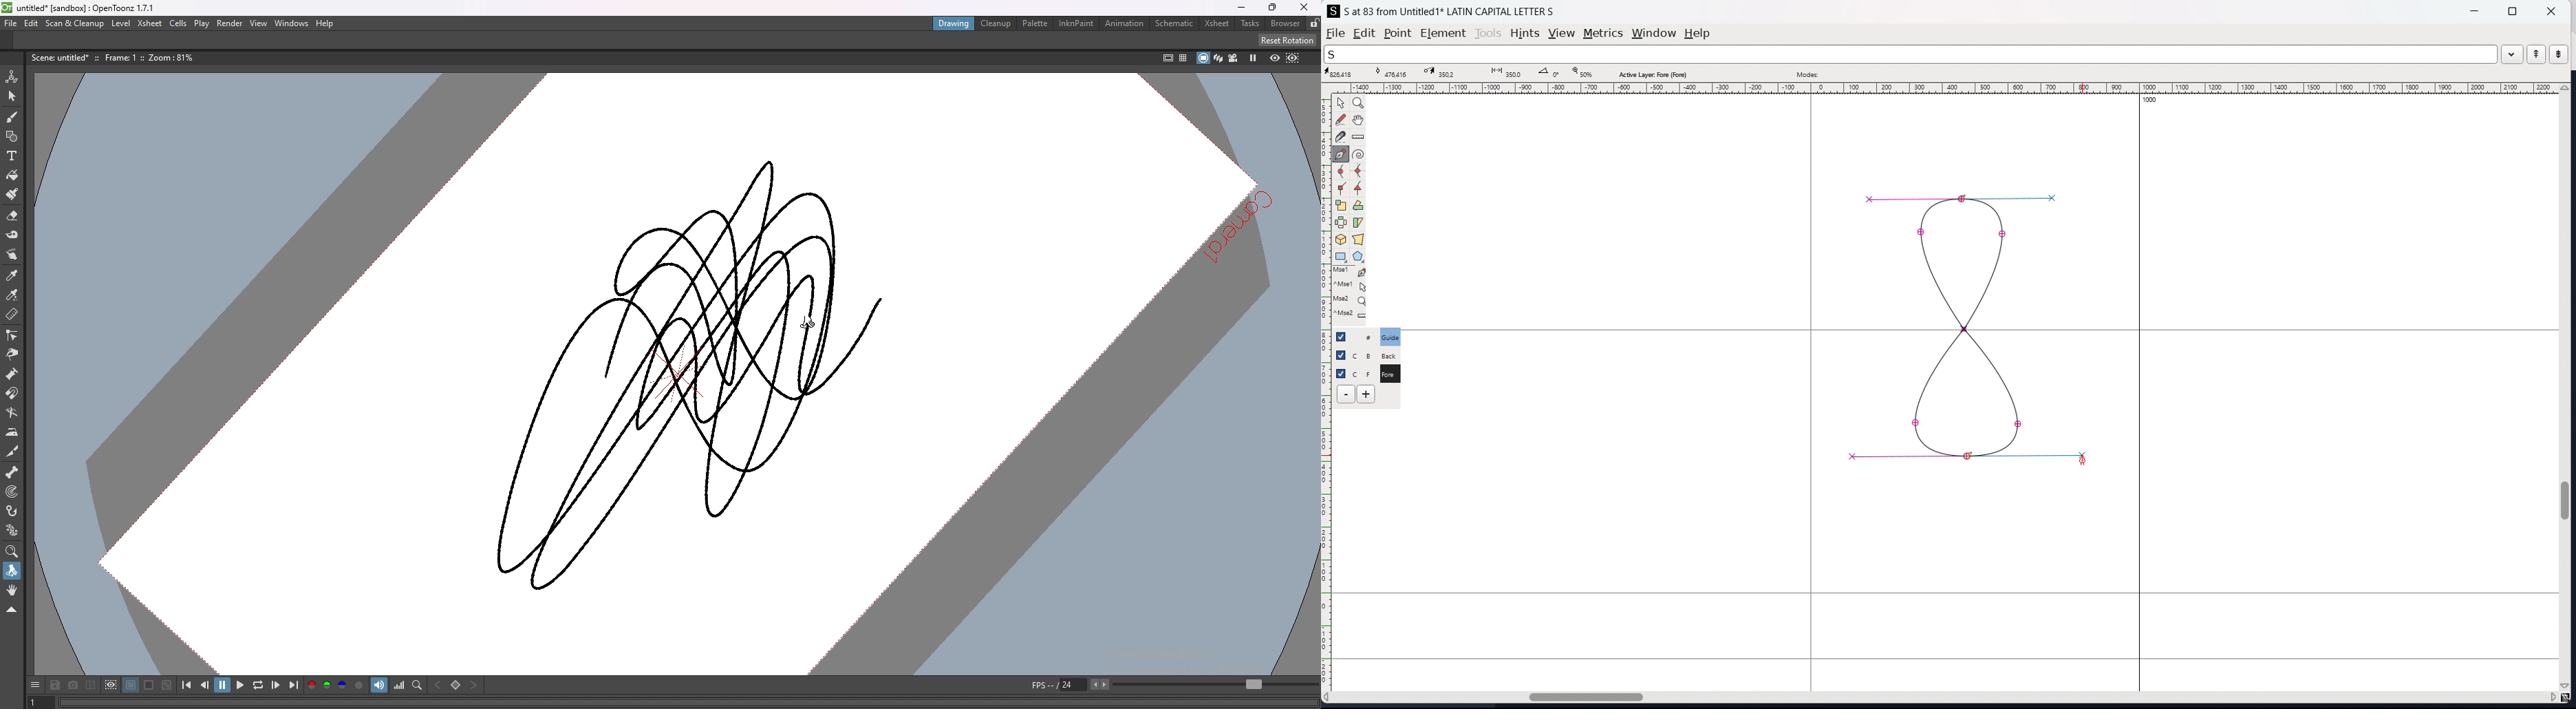  Describe the element at coordinates (1504, 72) in the screenshot. I see `distance between points` at that location.